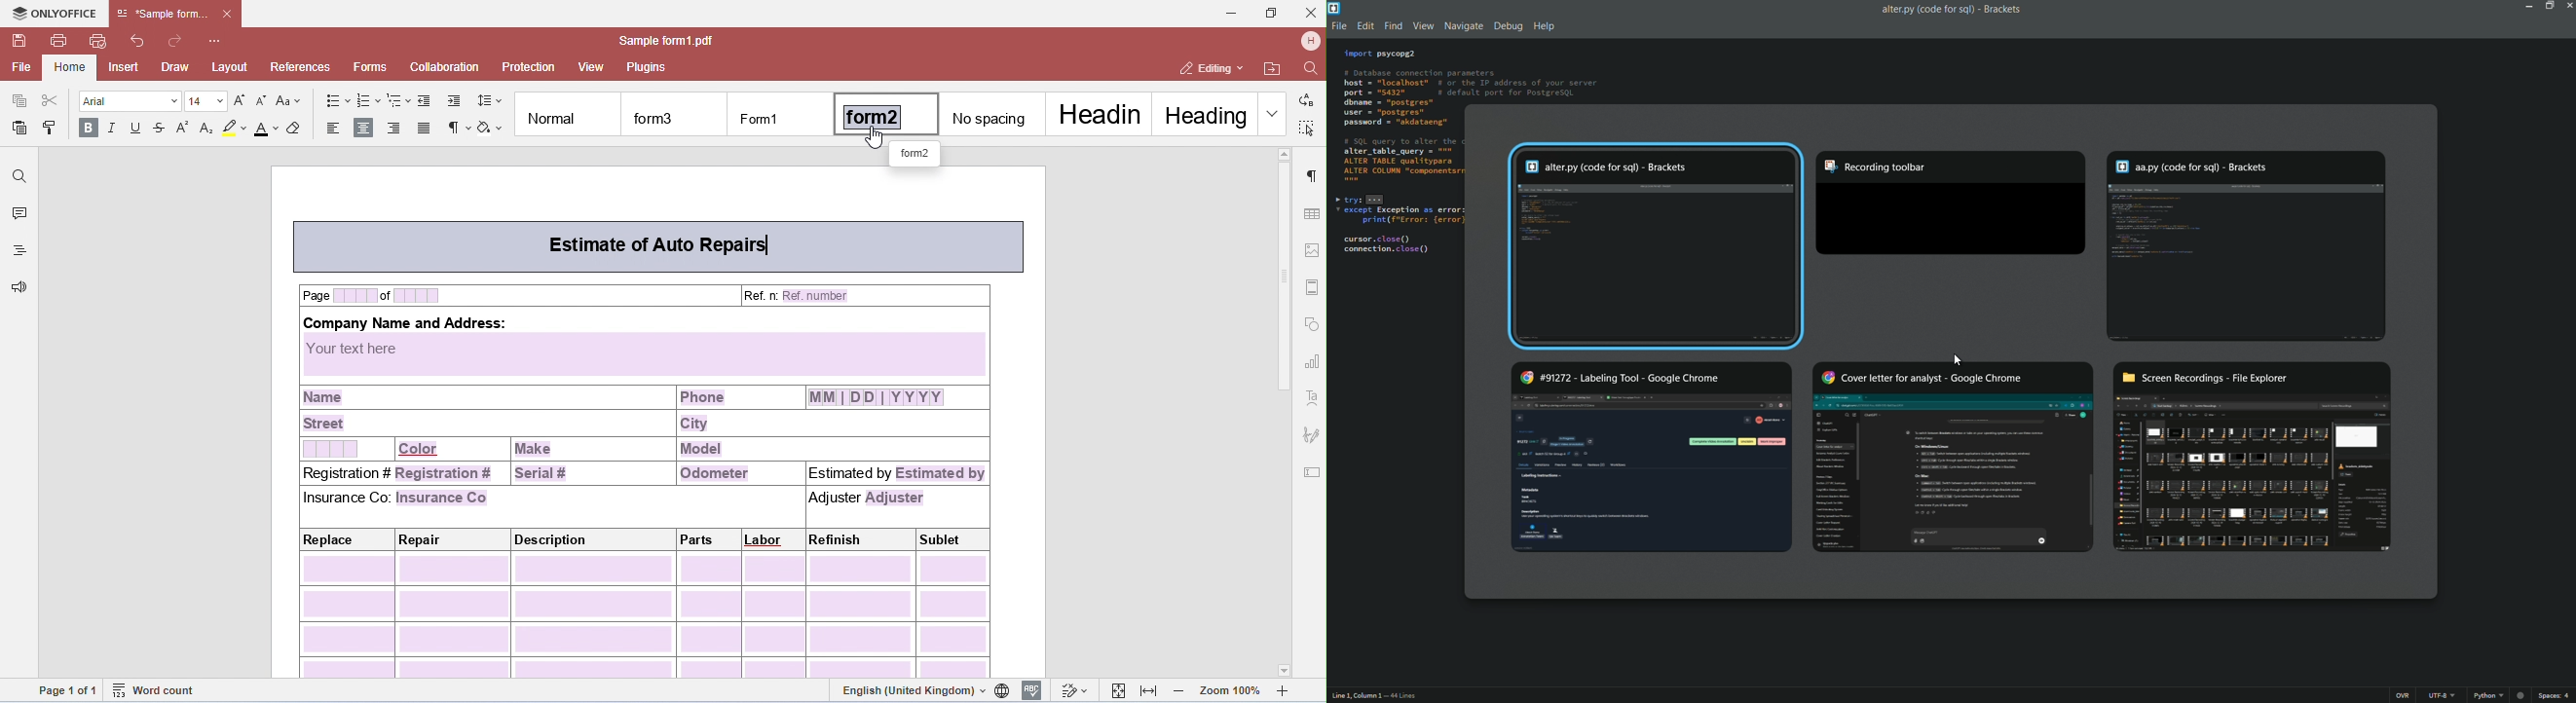 The height and width of the screenshot is (728, 2576). What do you see at coordinates (2442, 695) in the screenshot?
I see `UTF 8` at bounding box center [2442, 695].